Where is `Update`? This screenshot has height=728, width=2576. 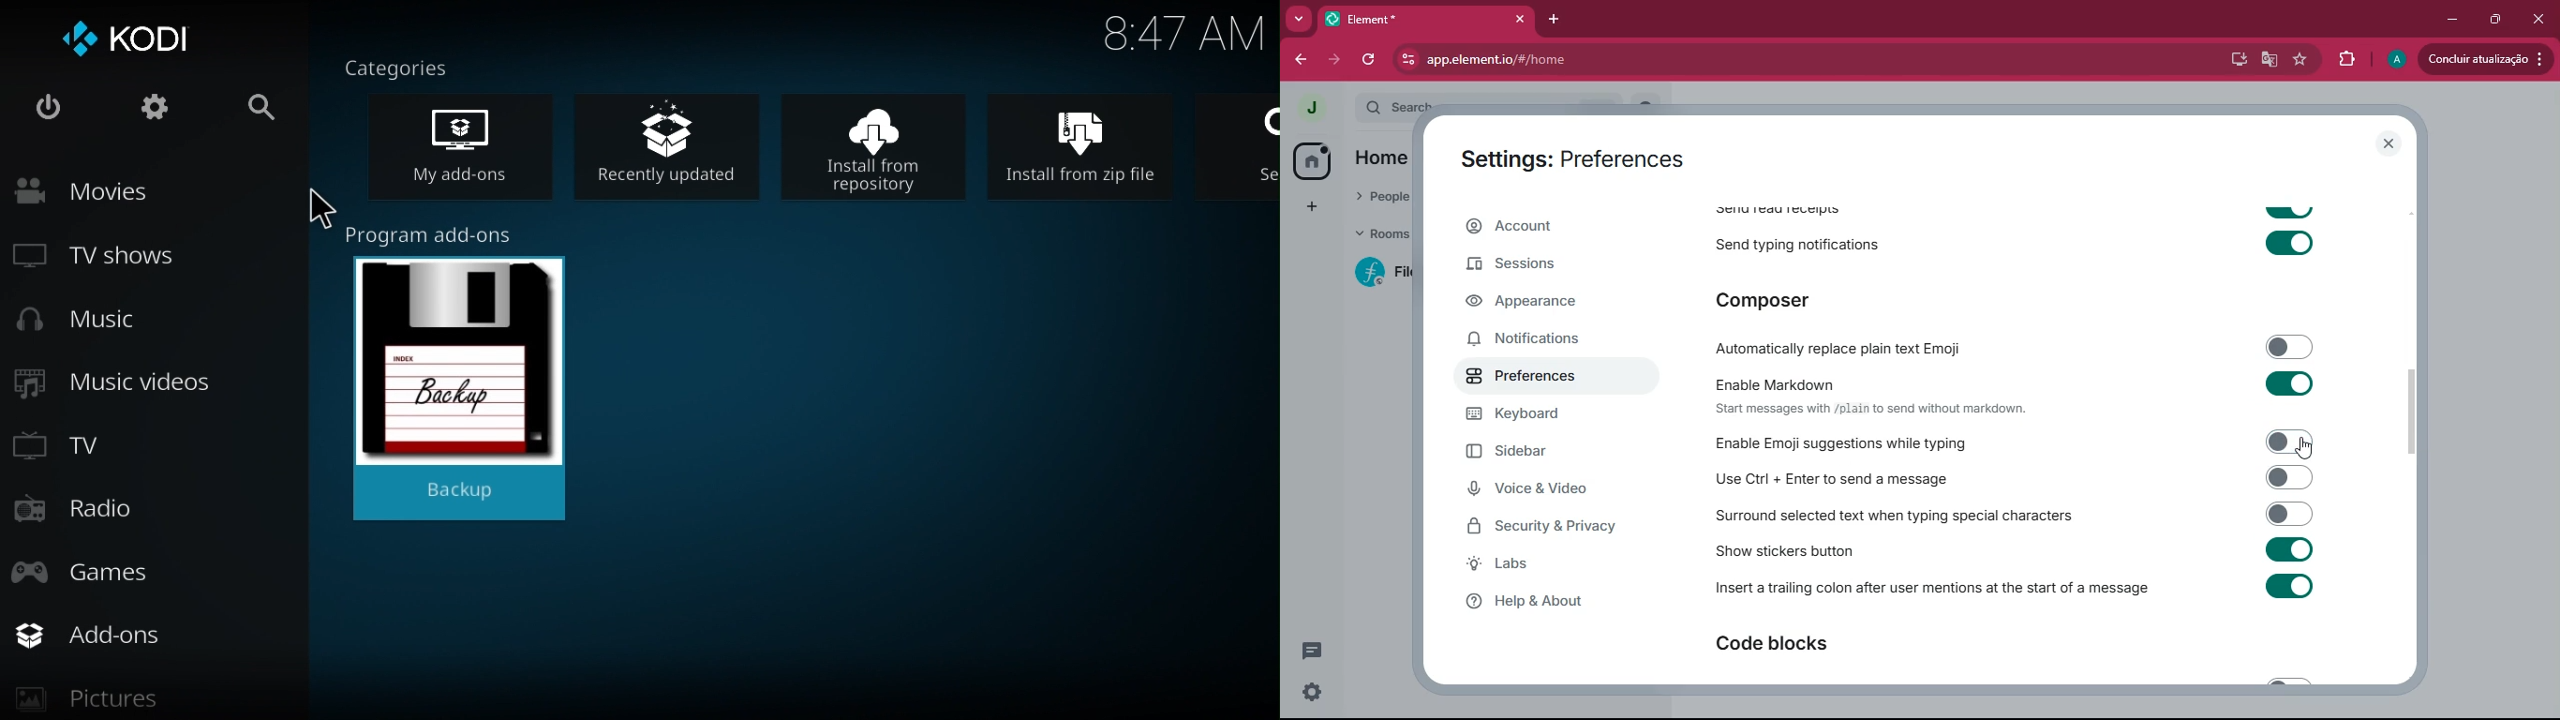 Update is located at coordinates (2488, 59).